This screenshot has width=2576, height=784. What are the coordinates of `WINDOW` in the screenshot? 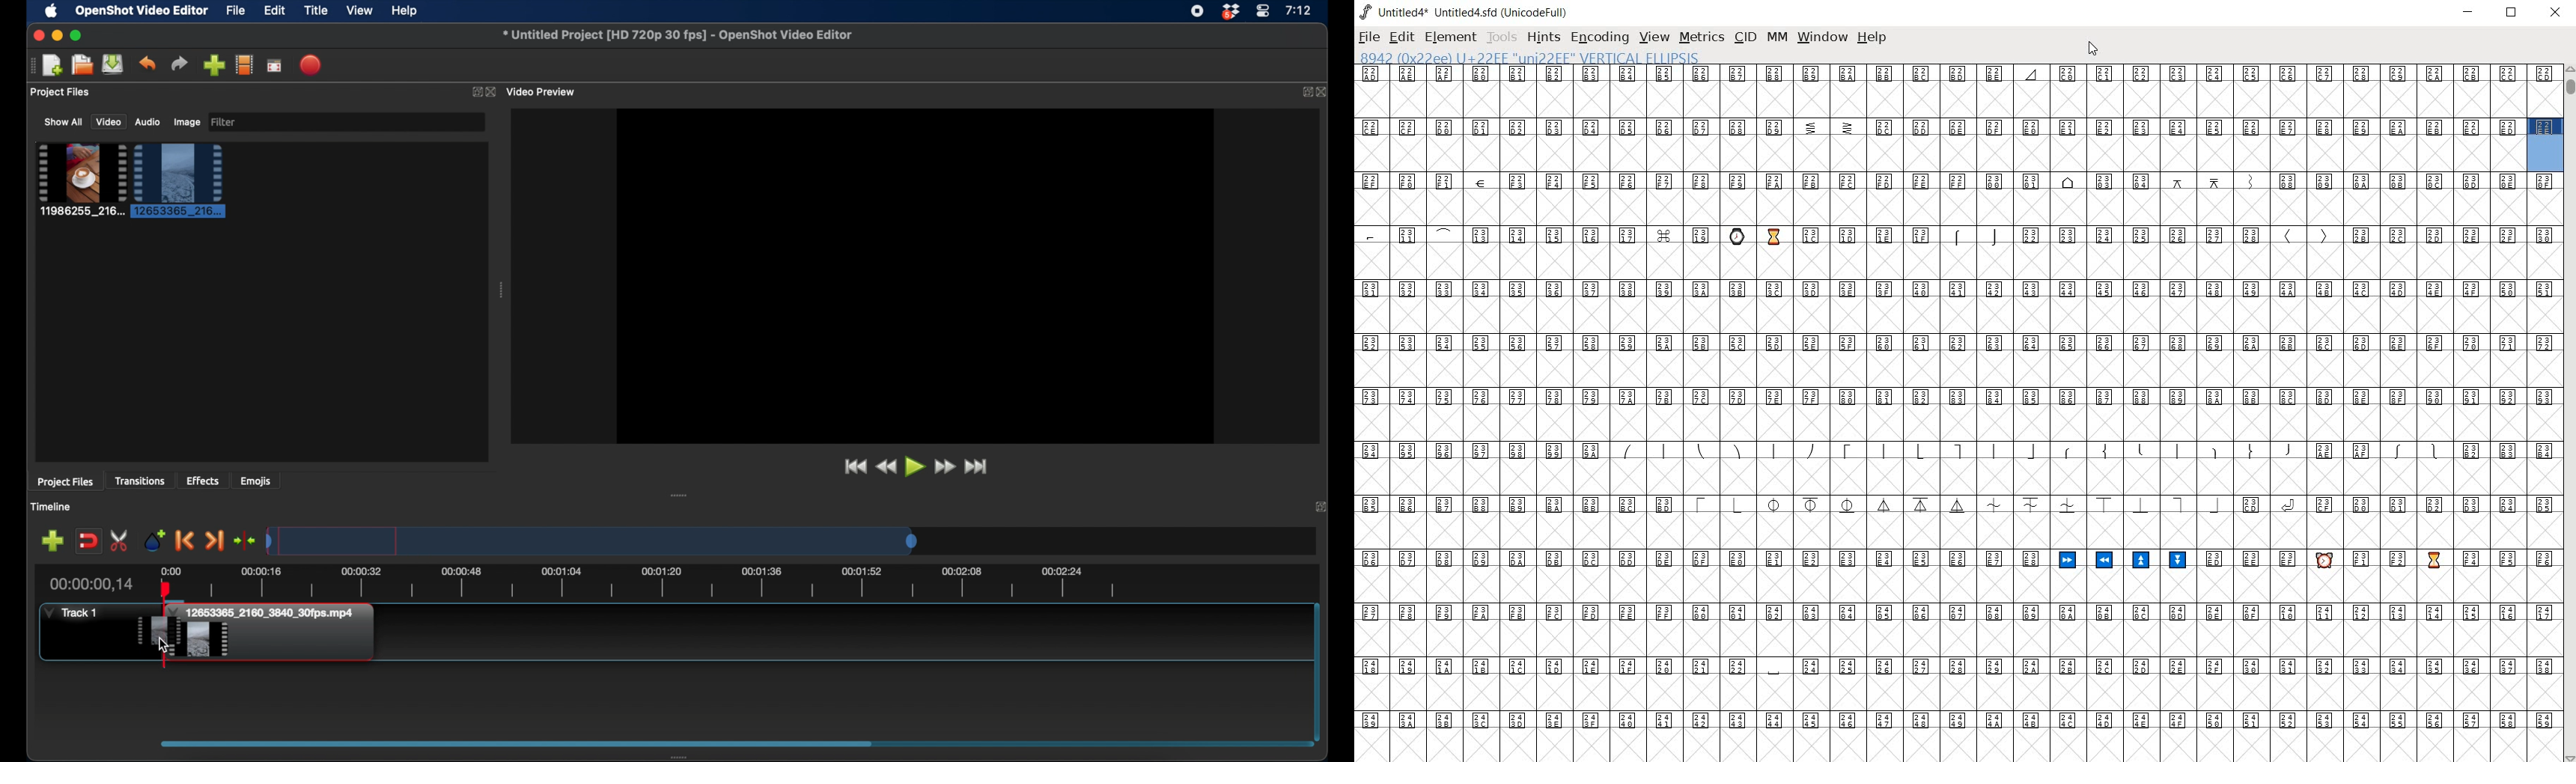 It's located at (1824, 37).